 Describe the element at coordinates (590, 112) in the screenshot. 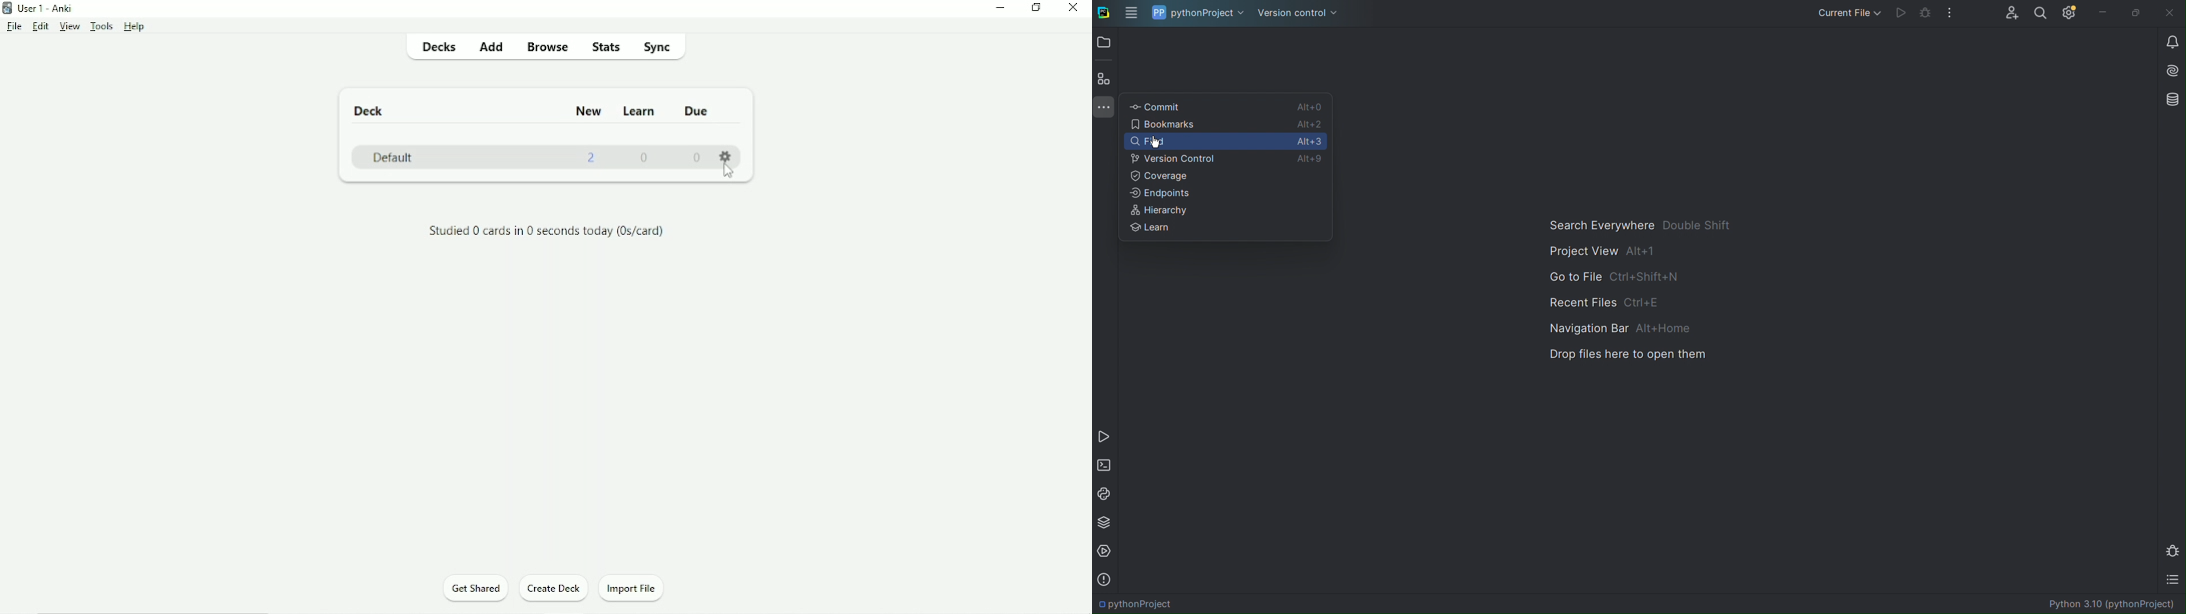

I see `New` at that location.